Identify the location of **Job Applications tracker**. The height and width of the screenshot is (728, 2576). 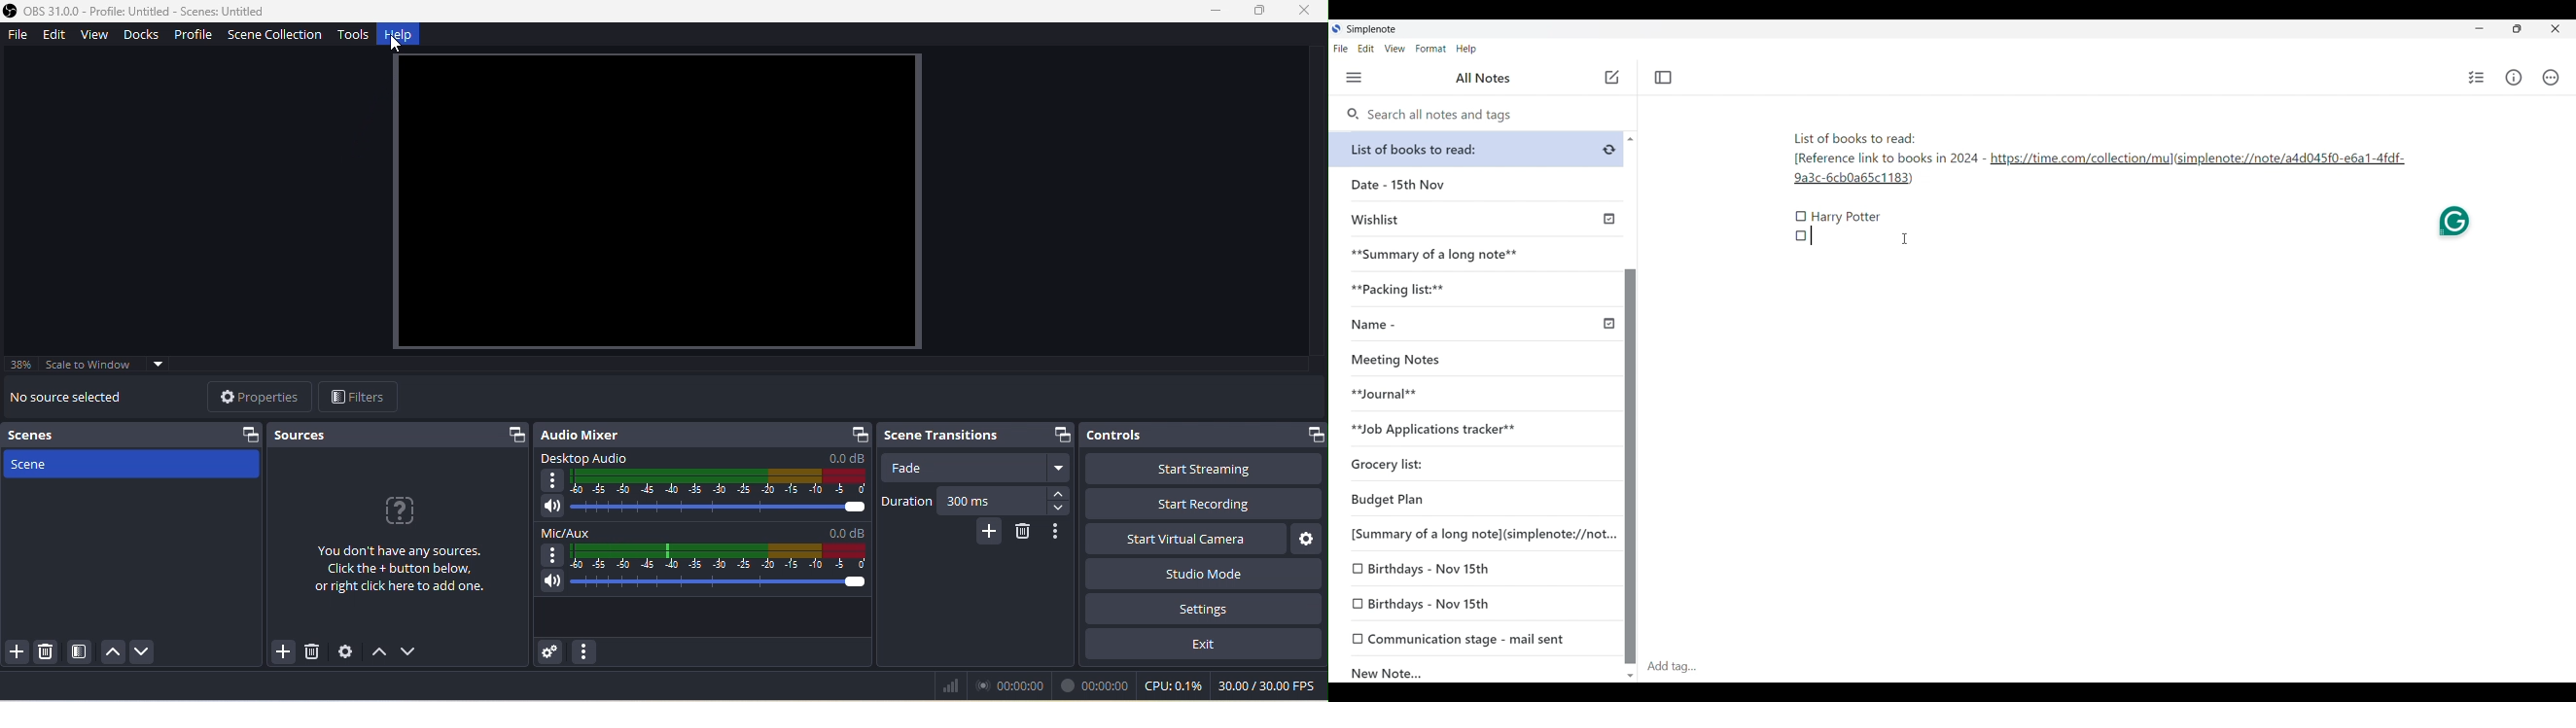
(1471, 430).